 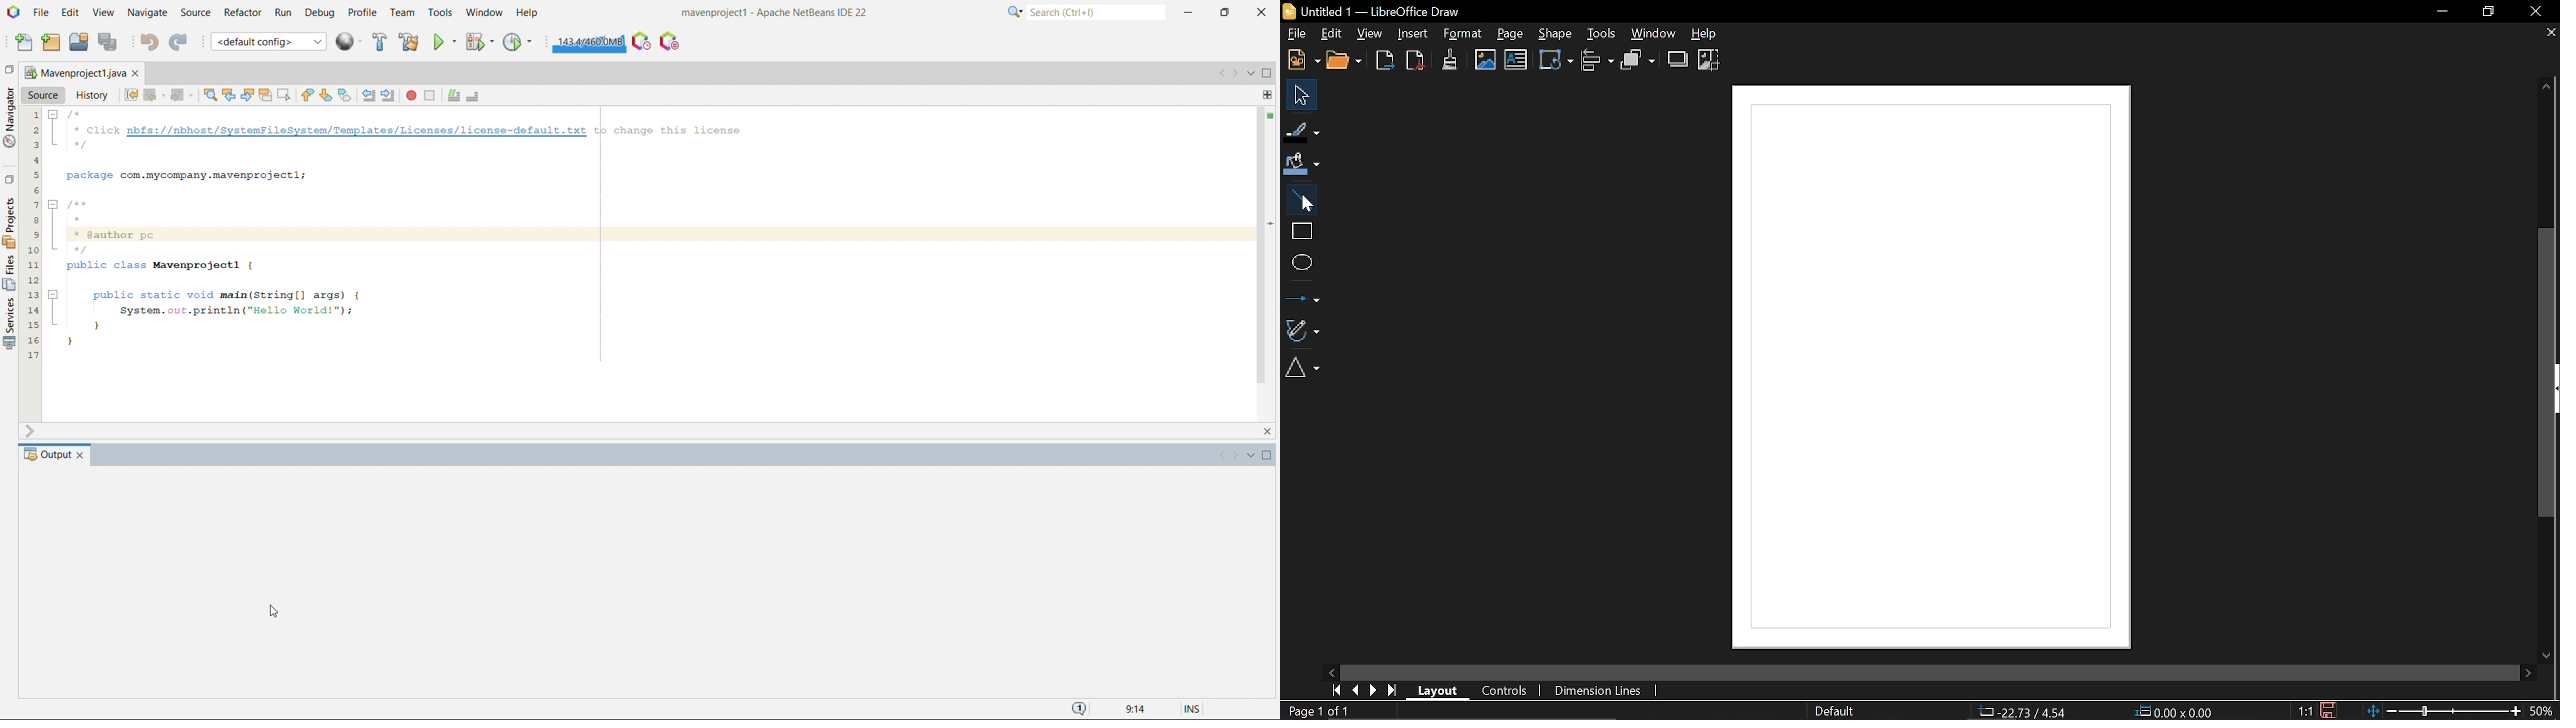 I want to click on Select, so click(x=1299, y=96).